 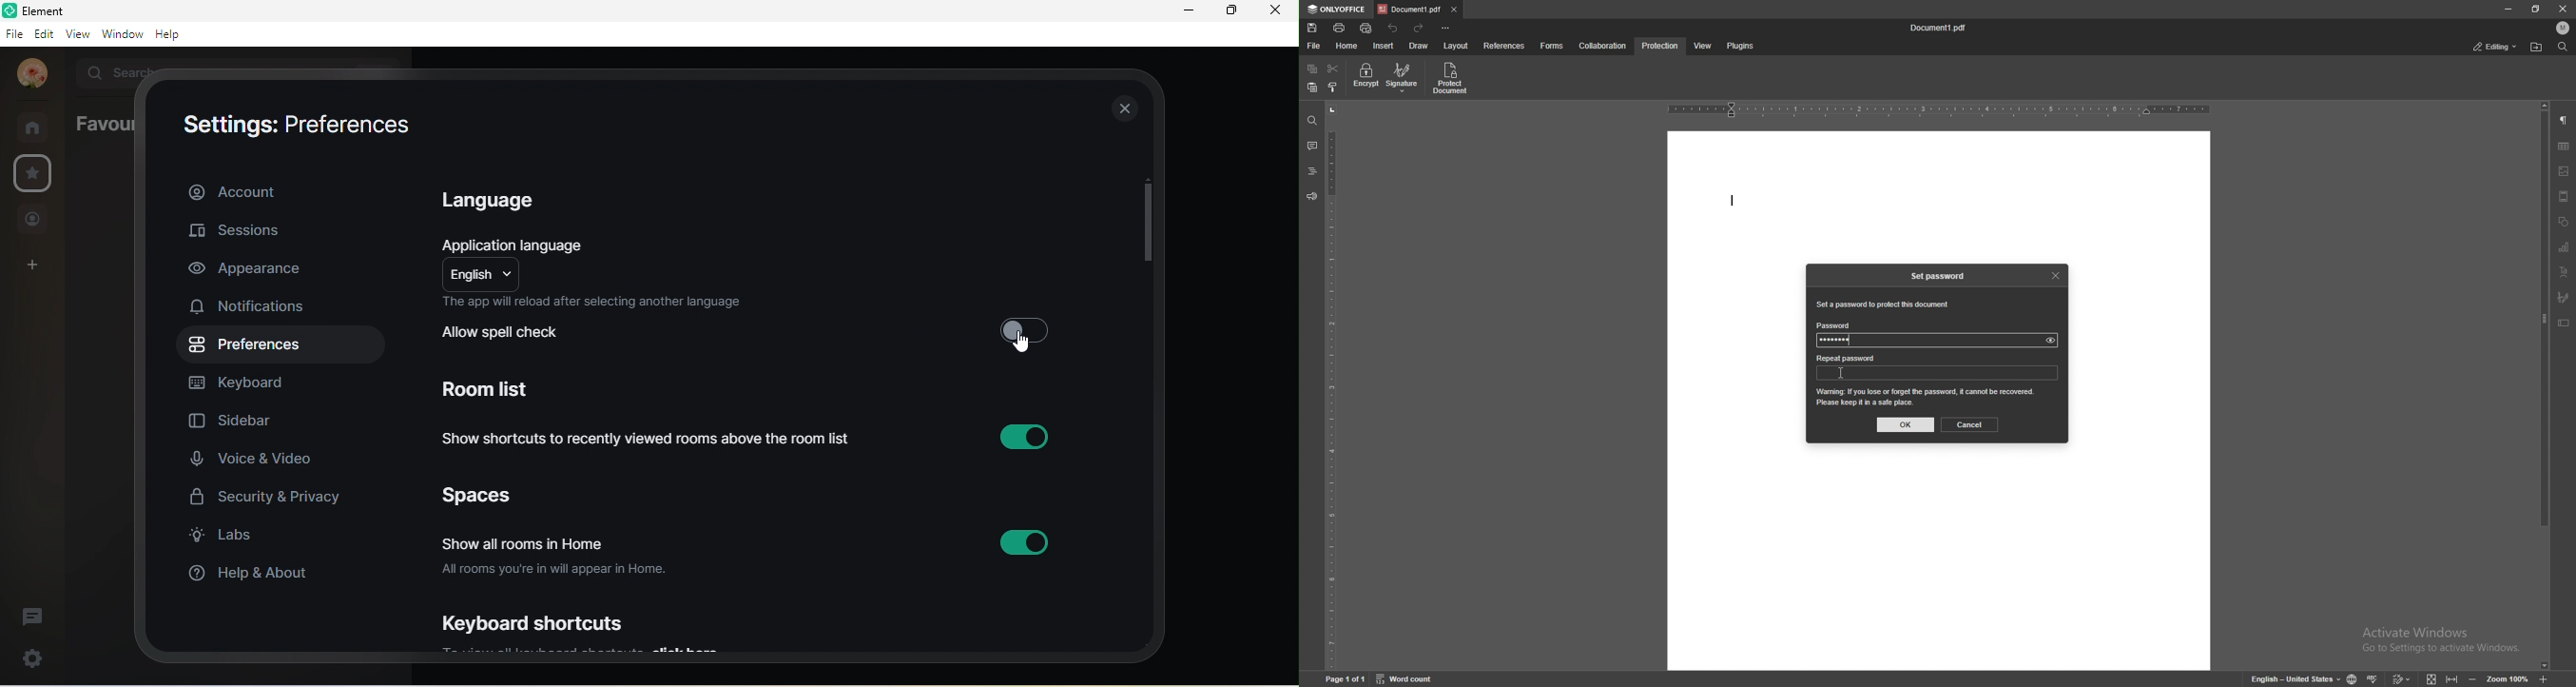 What do you see at coordinates (483, 275) in the screenshot?
I see `english` at bounding box center [483, 275].